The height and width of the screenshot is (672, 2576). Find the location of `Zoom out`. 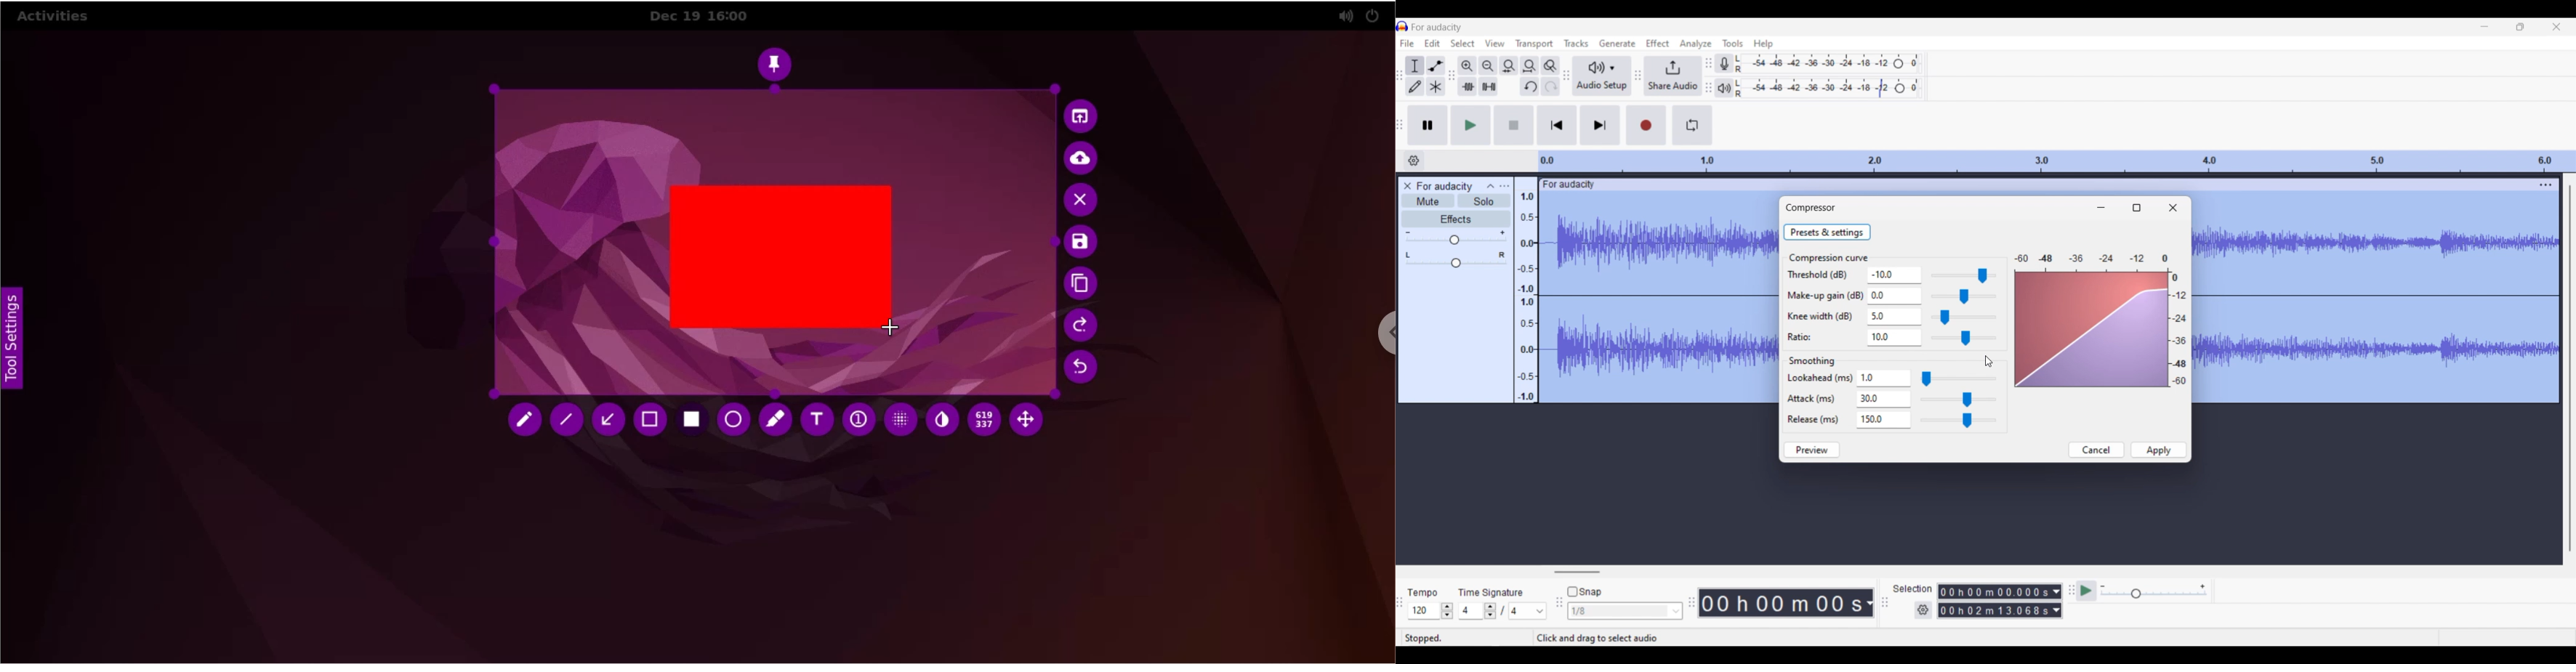

Zoom out is located at coordinates (1489, 66).